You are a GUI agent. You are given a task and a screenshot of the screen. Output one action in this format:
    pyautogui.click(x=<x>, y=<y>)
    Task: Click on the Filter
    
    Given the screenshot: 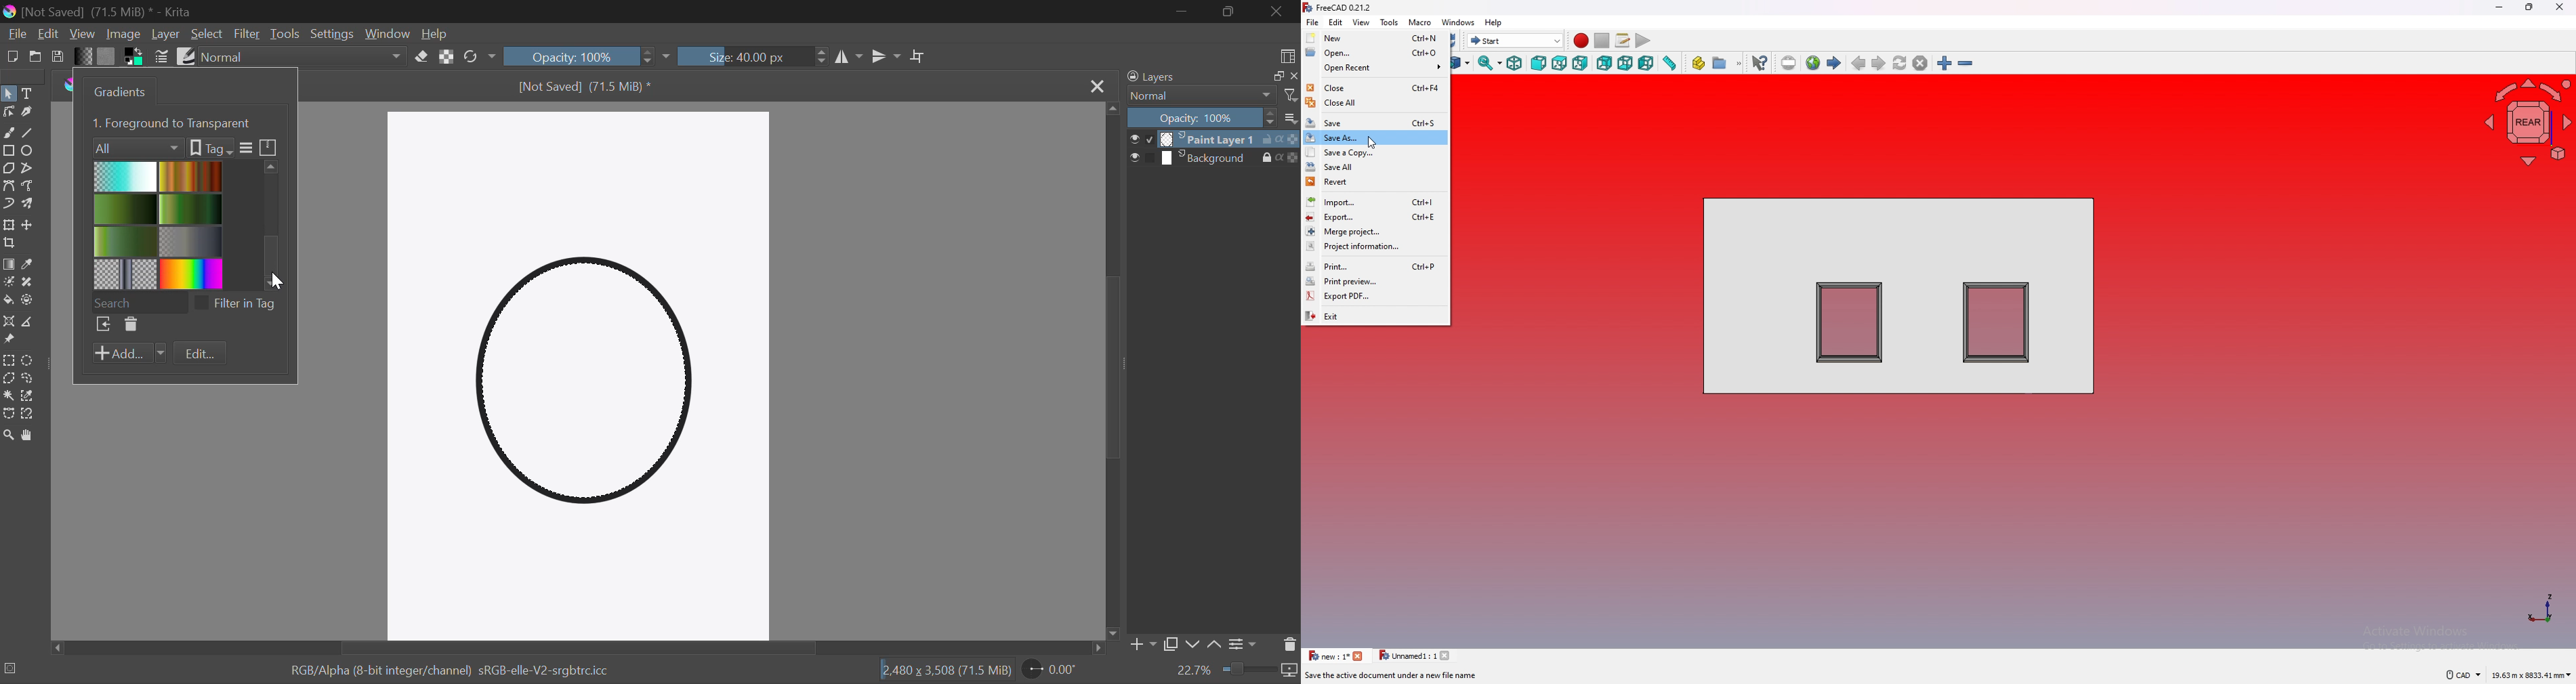 What is the action you would take?
    pyautogui.click(x=247, y=34)
    